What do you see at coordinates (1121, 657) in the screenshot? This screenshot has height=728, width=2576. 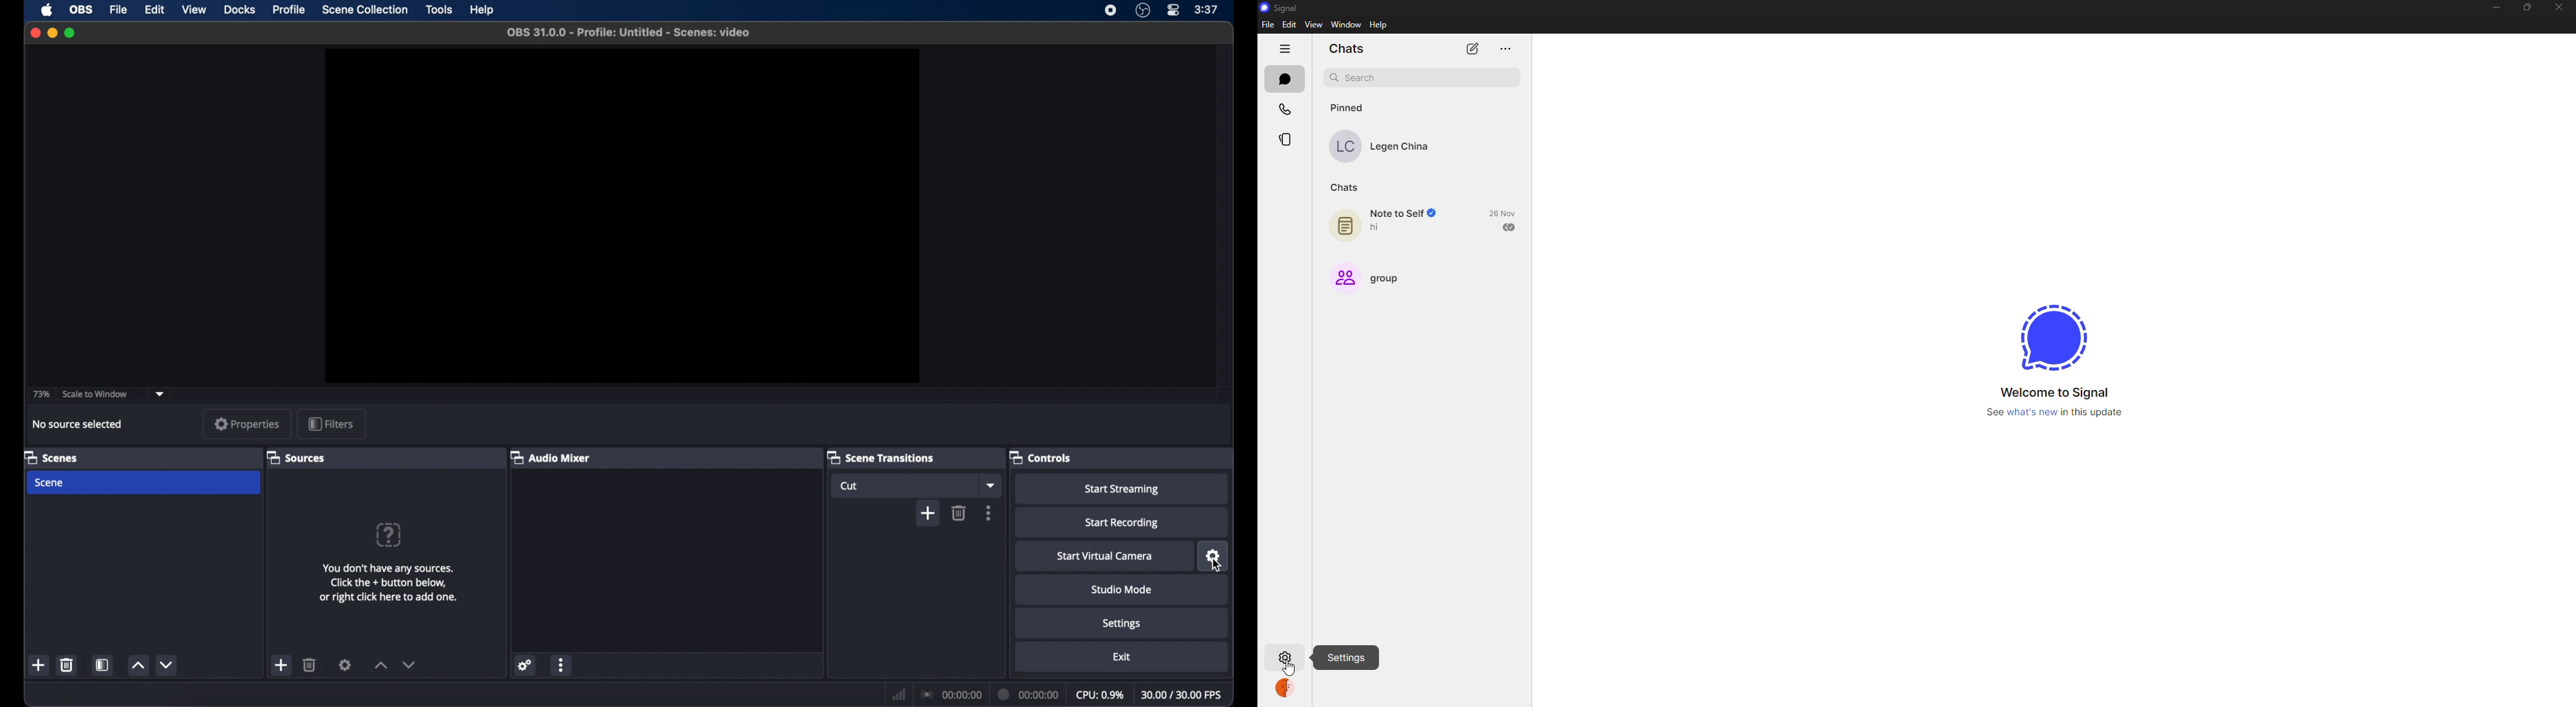 I see `exit` at bounding box center [1121, 657].